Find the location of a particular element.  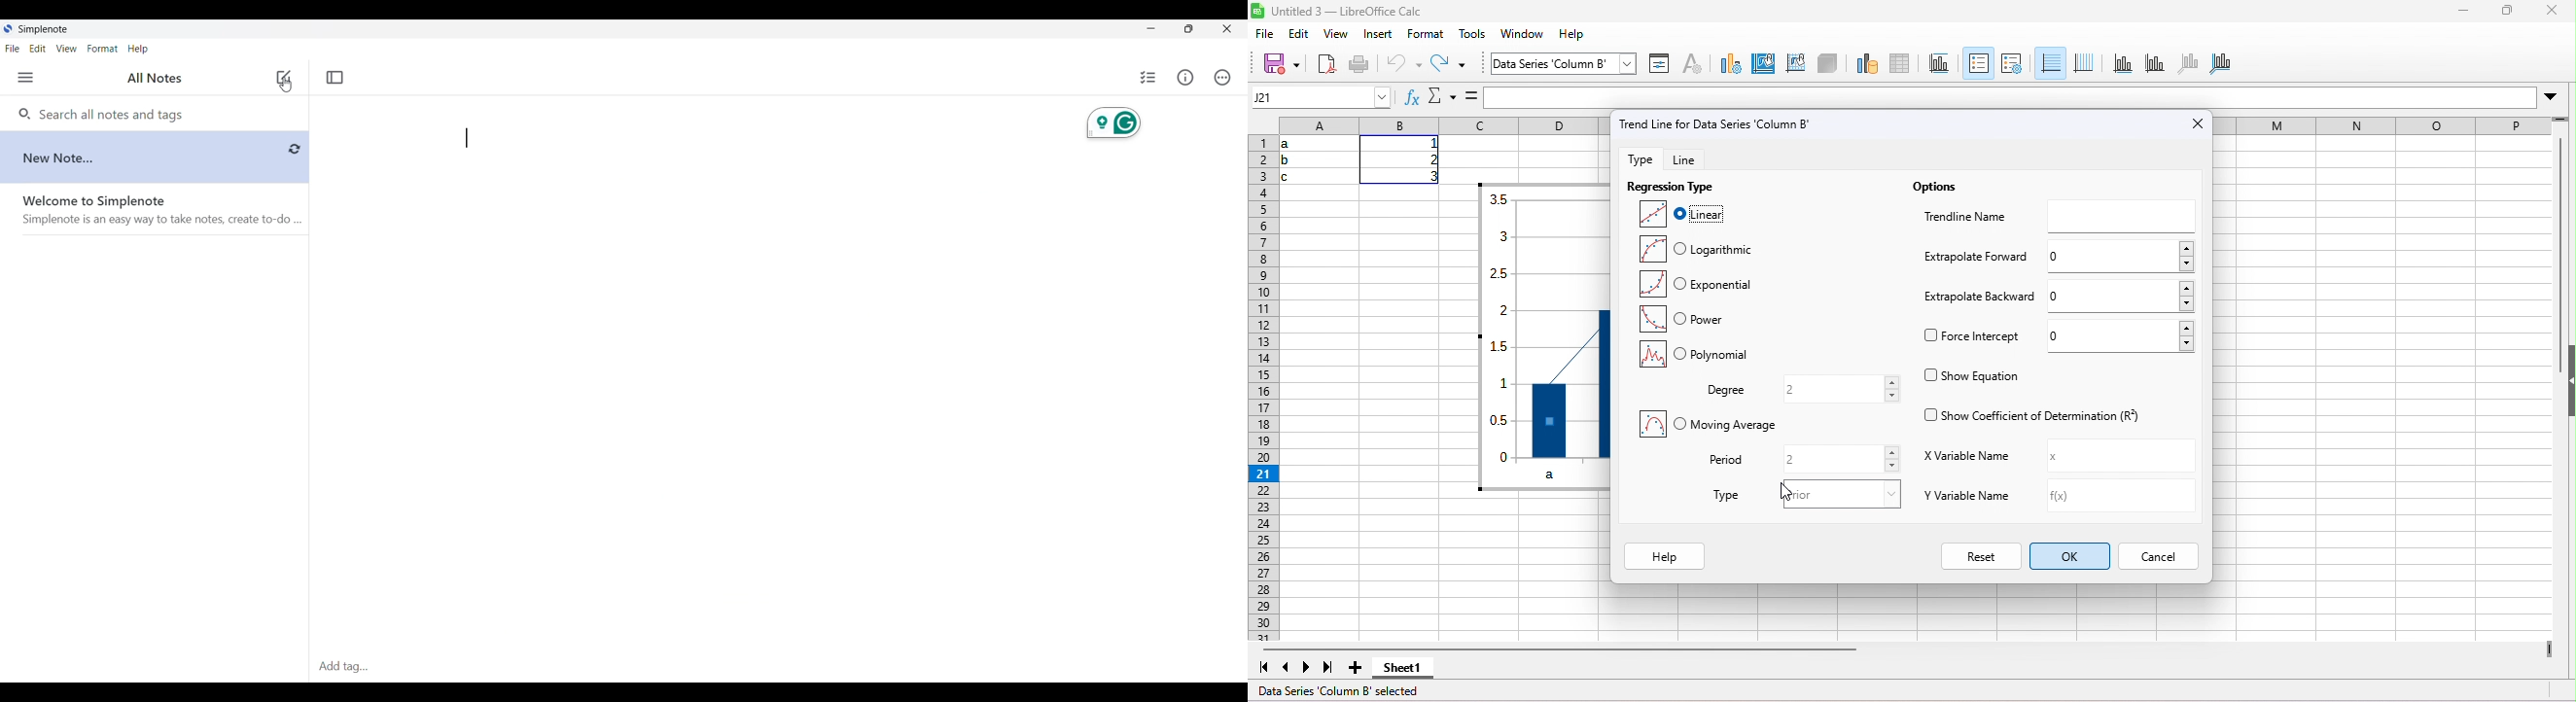

z axis is located at coordinates (2192, 62).